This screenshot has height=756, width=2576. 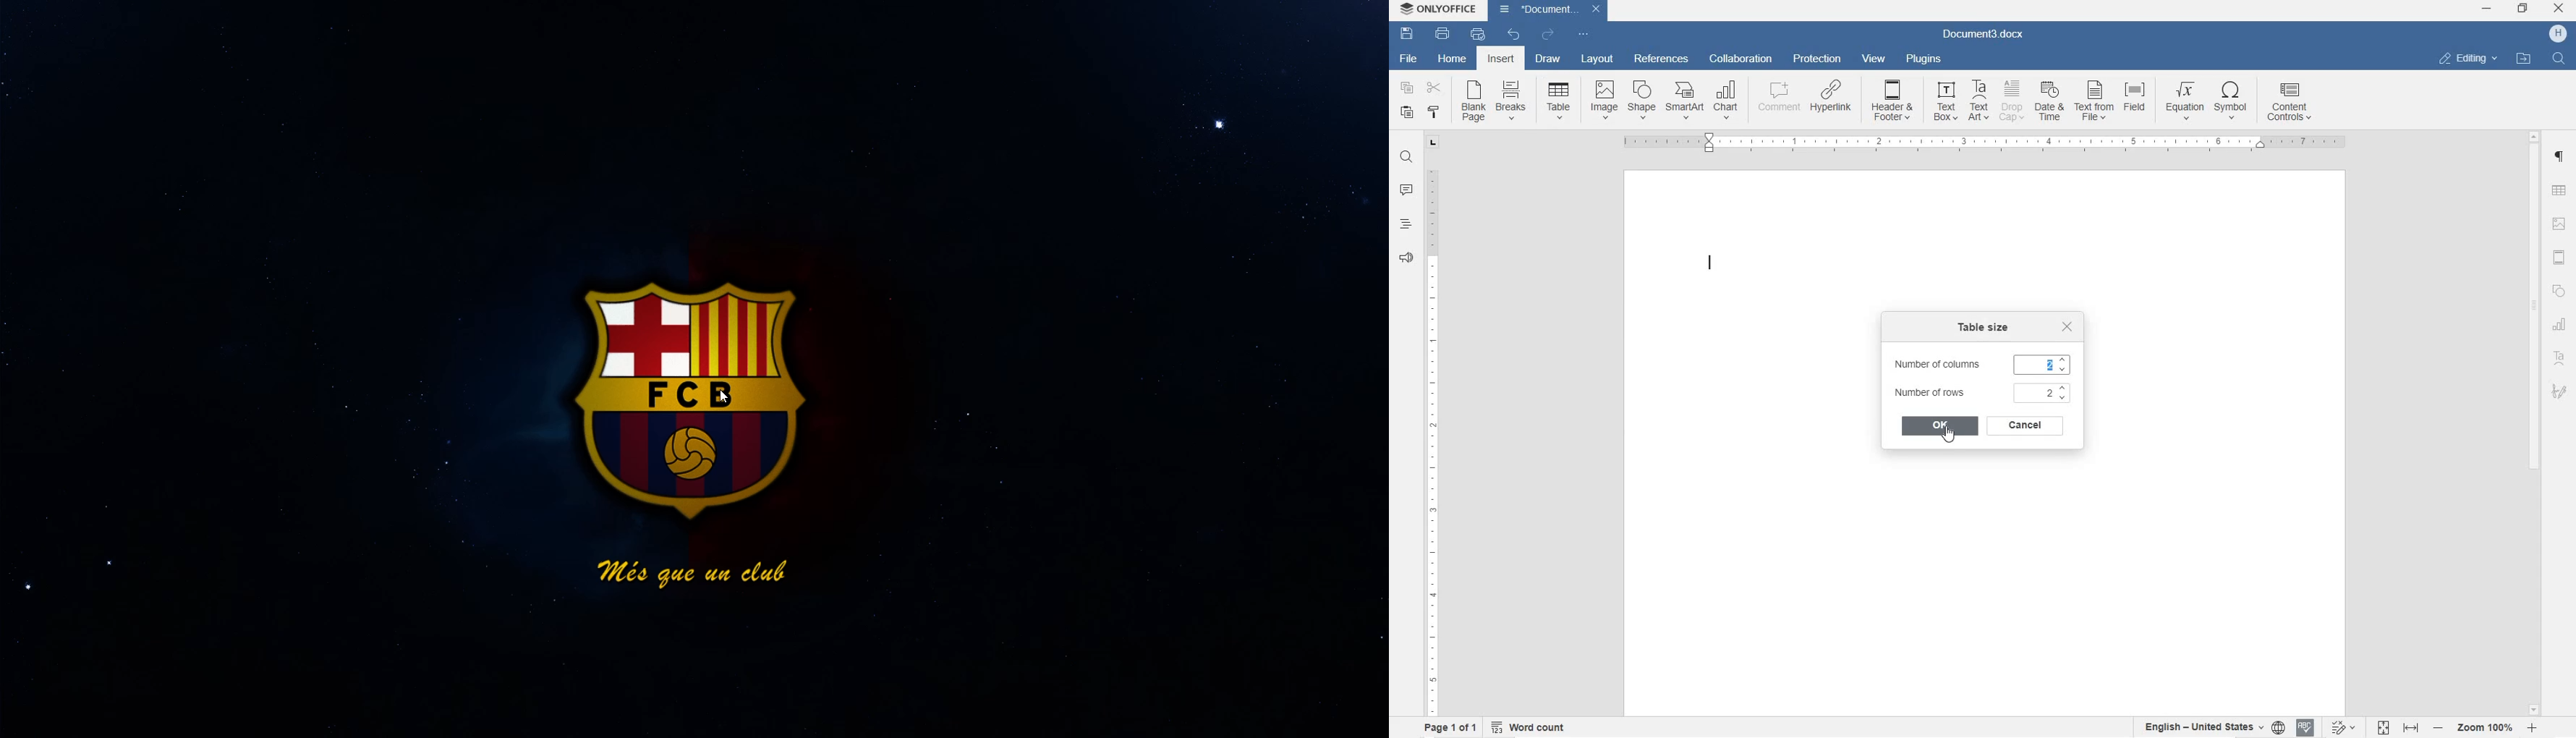 What do you see at coordinates (1530, 726) in the screenshot?
I see `WORD COUNT` at bounding box center [1530, 726].